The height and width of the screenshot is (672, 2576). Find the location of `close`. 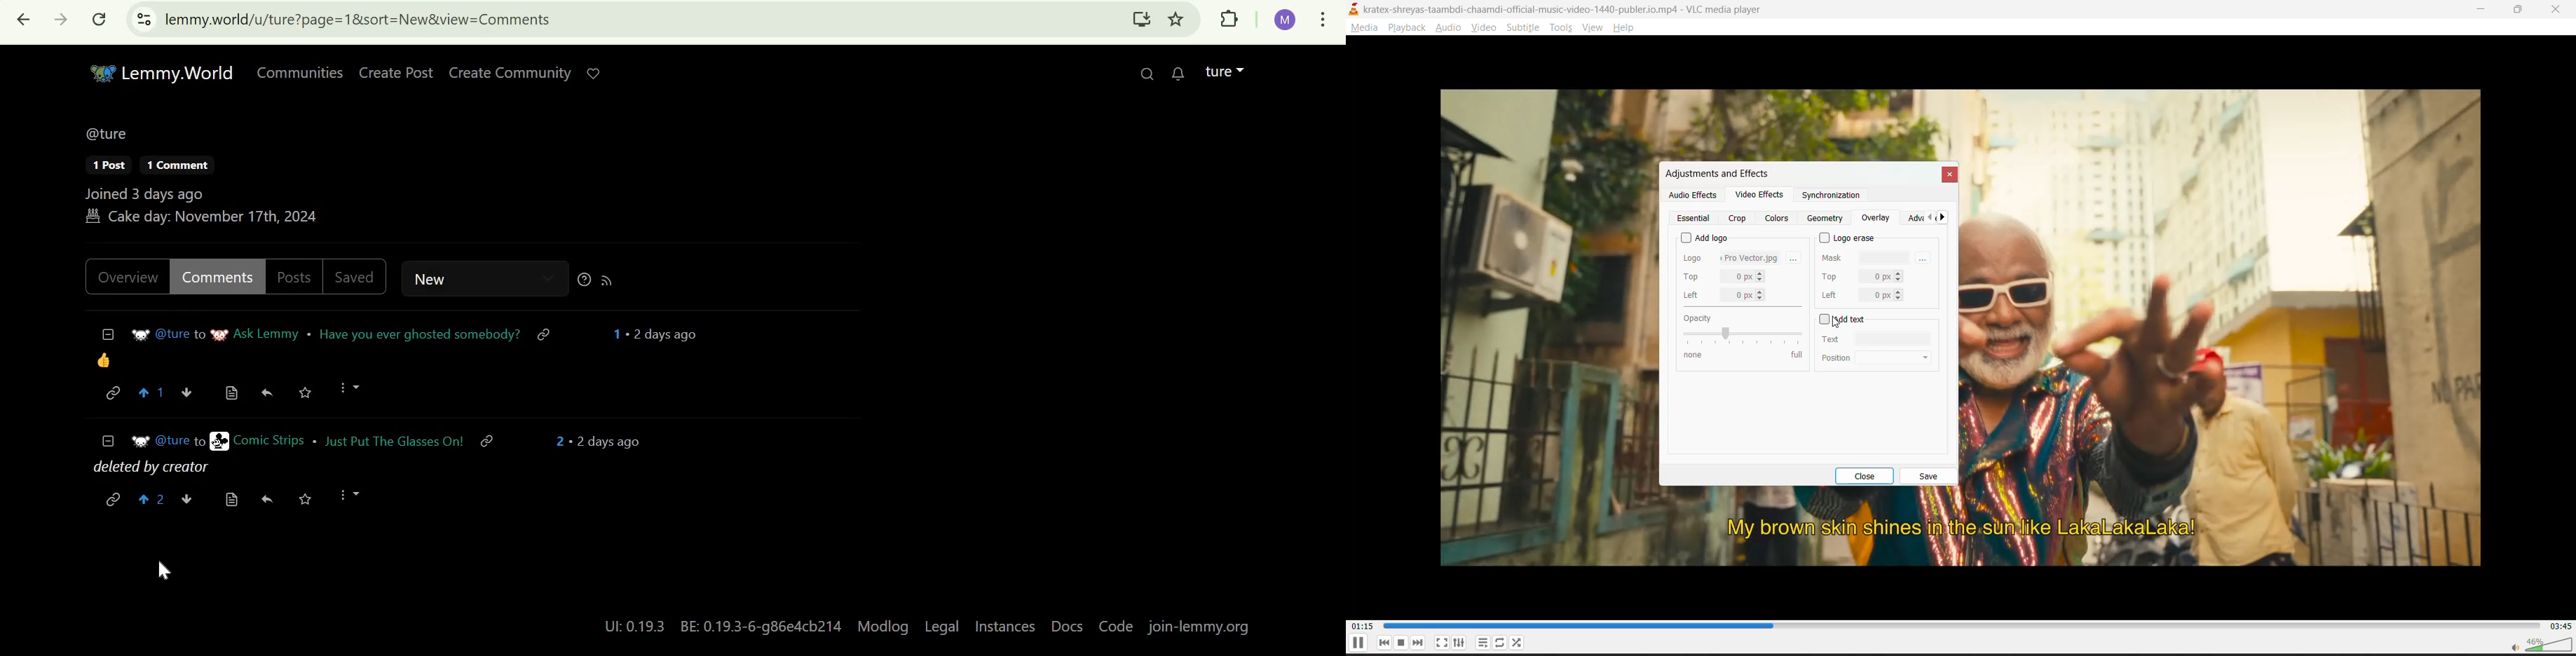

close is located at coordinates (2557, 11).